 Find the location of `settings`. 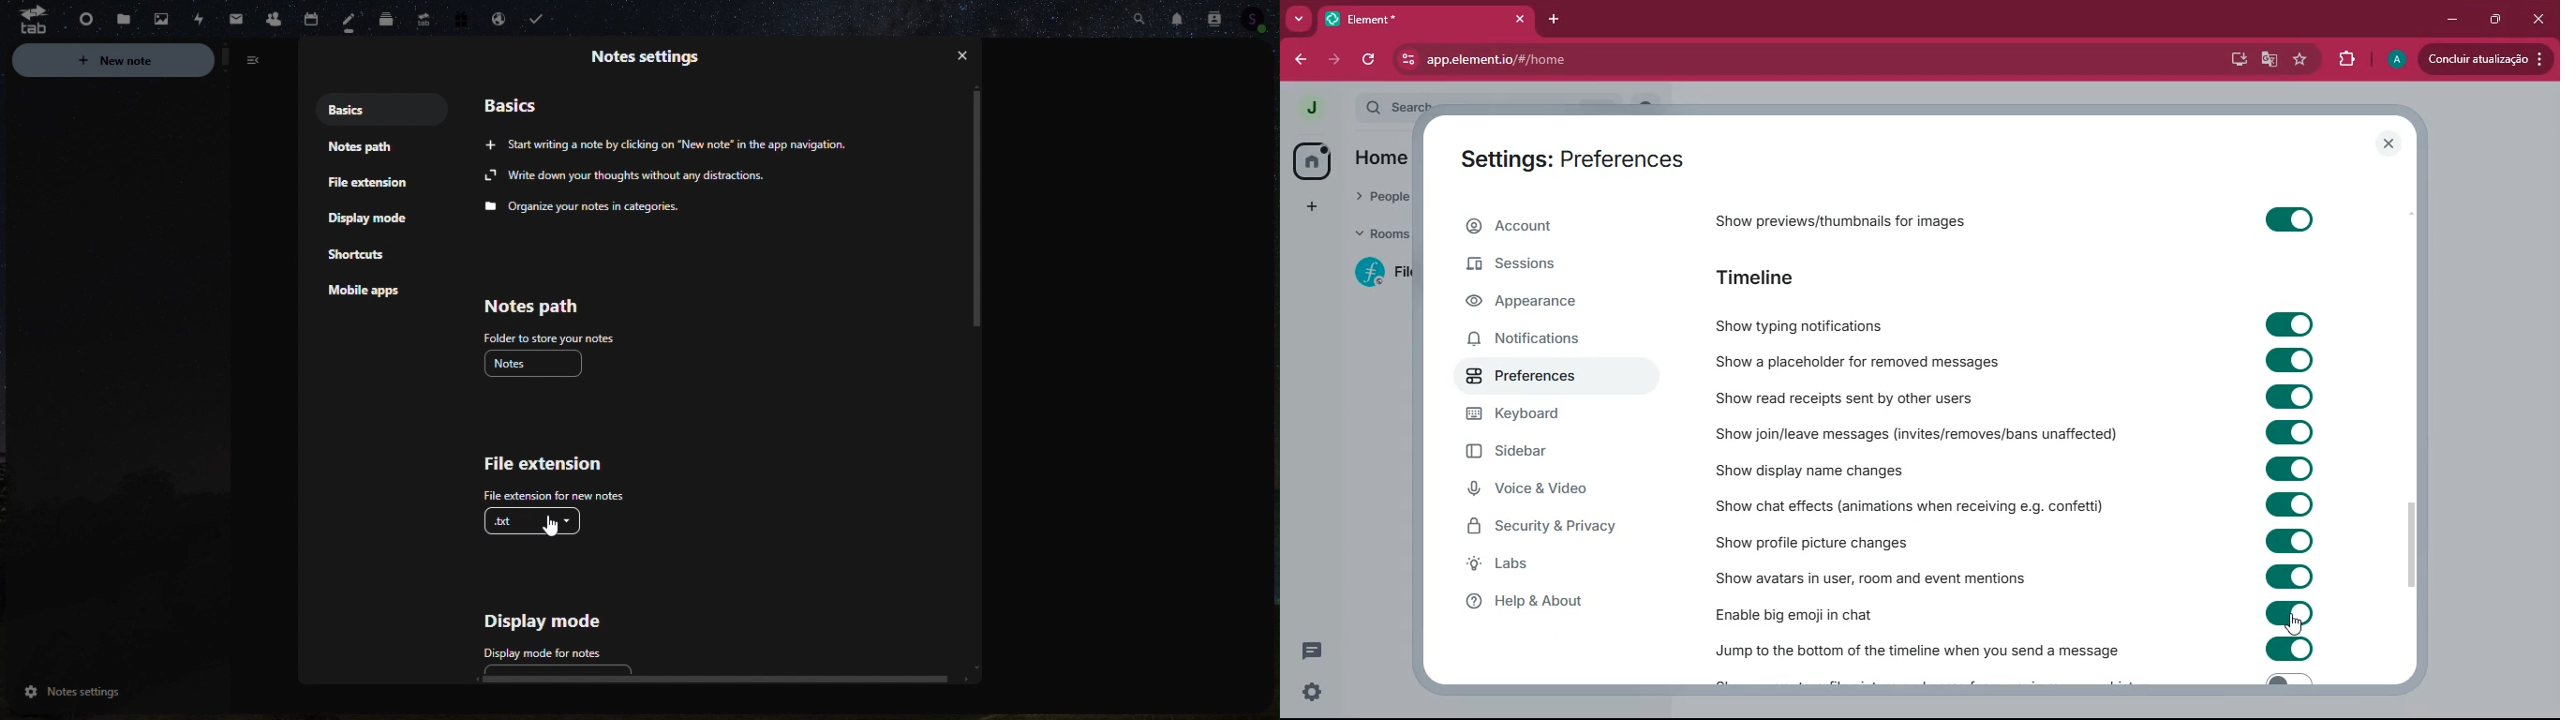

settings is located at coordinates (1314, 692).